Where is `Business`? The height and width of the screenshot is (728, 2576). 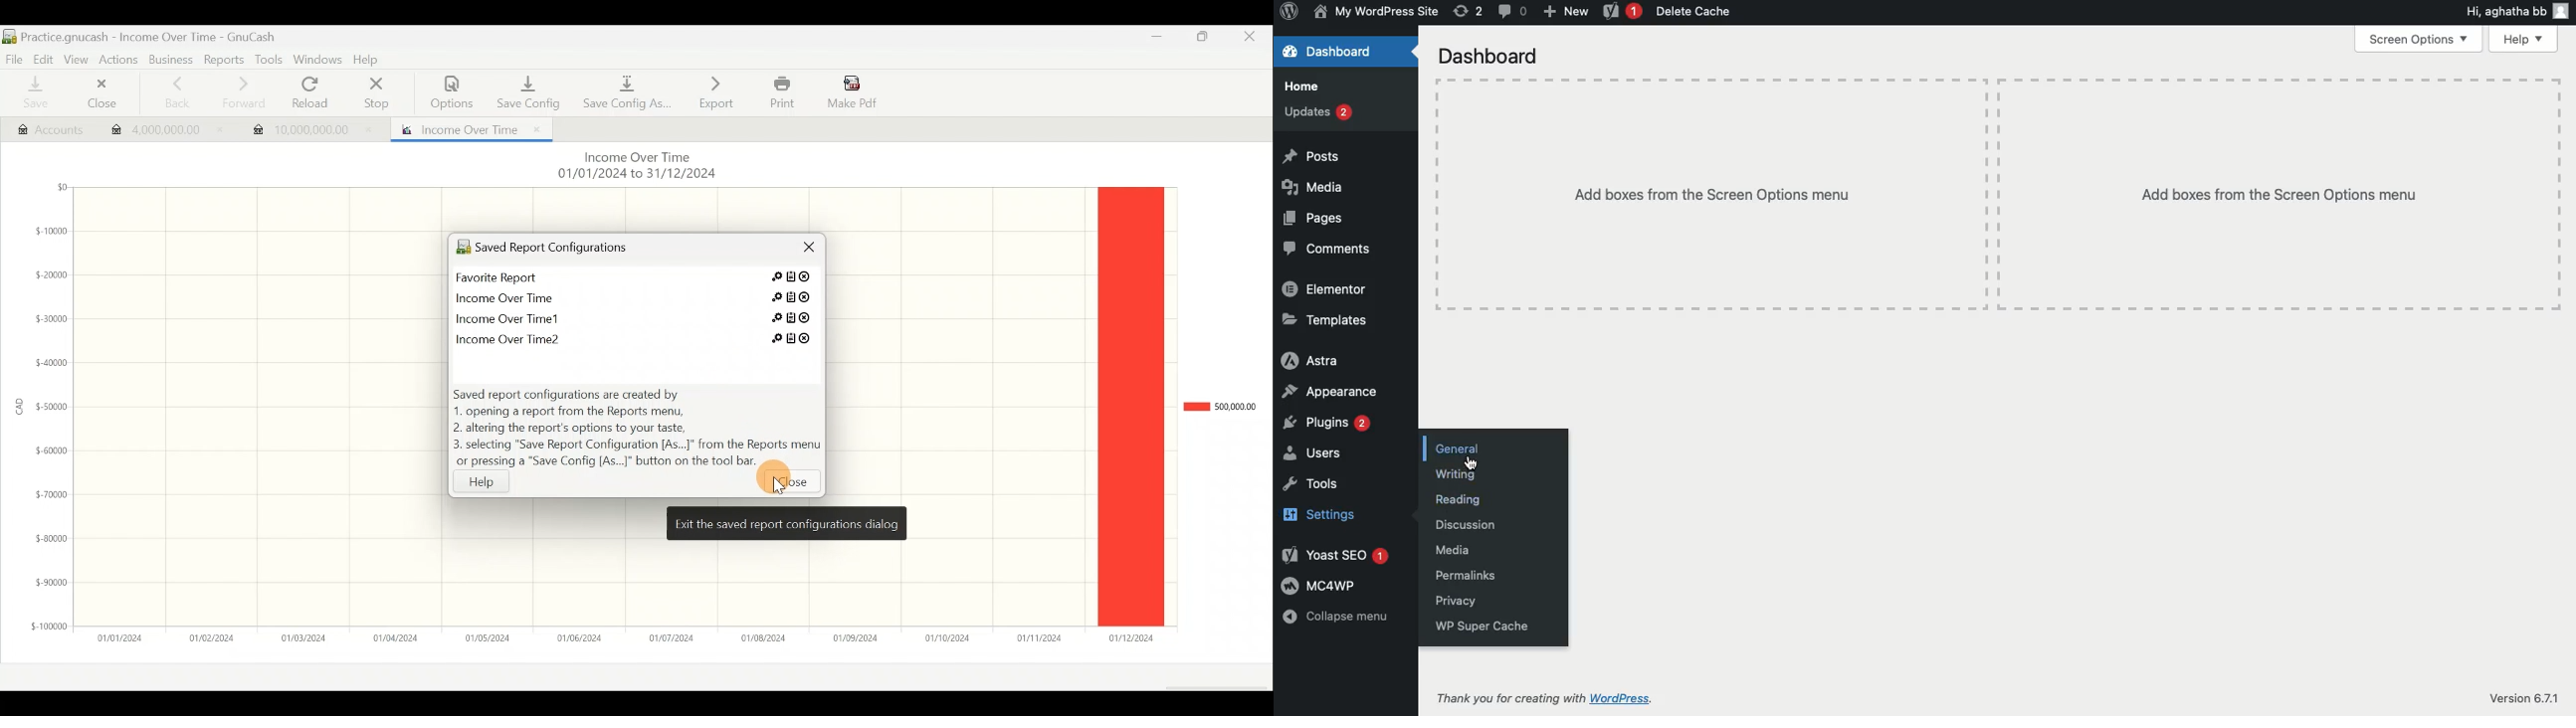
Business is located at coordinates (171, 61).